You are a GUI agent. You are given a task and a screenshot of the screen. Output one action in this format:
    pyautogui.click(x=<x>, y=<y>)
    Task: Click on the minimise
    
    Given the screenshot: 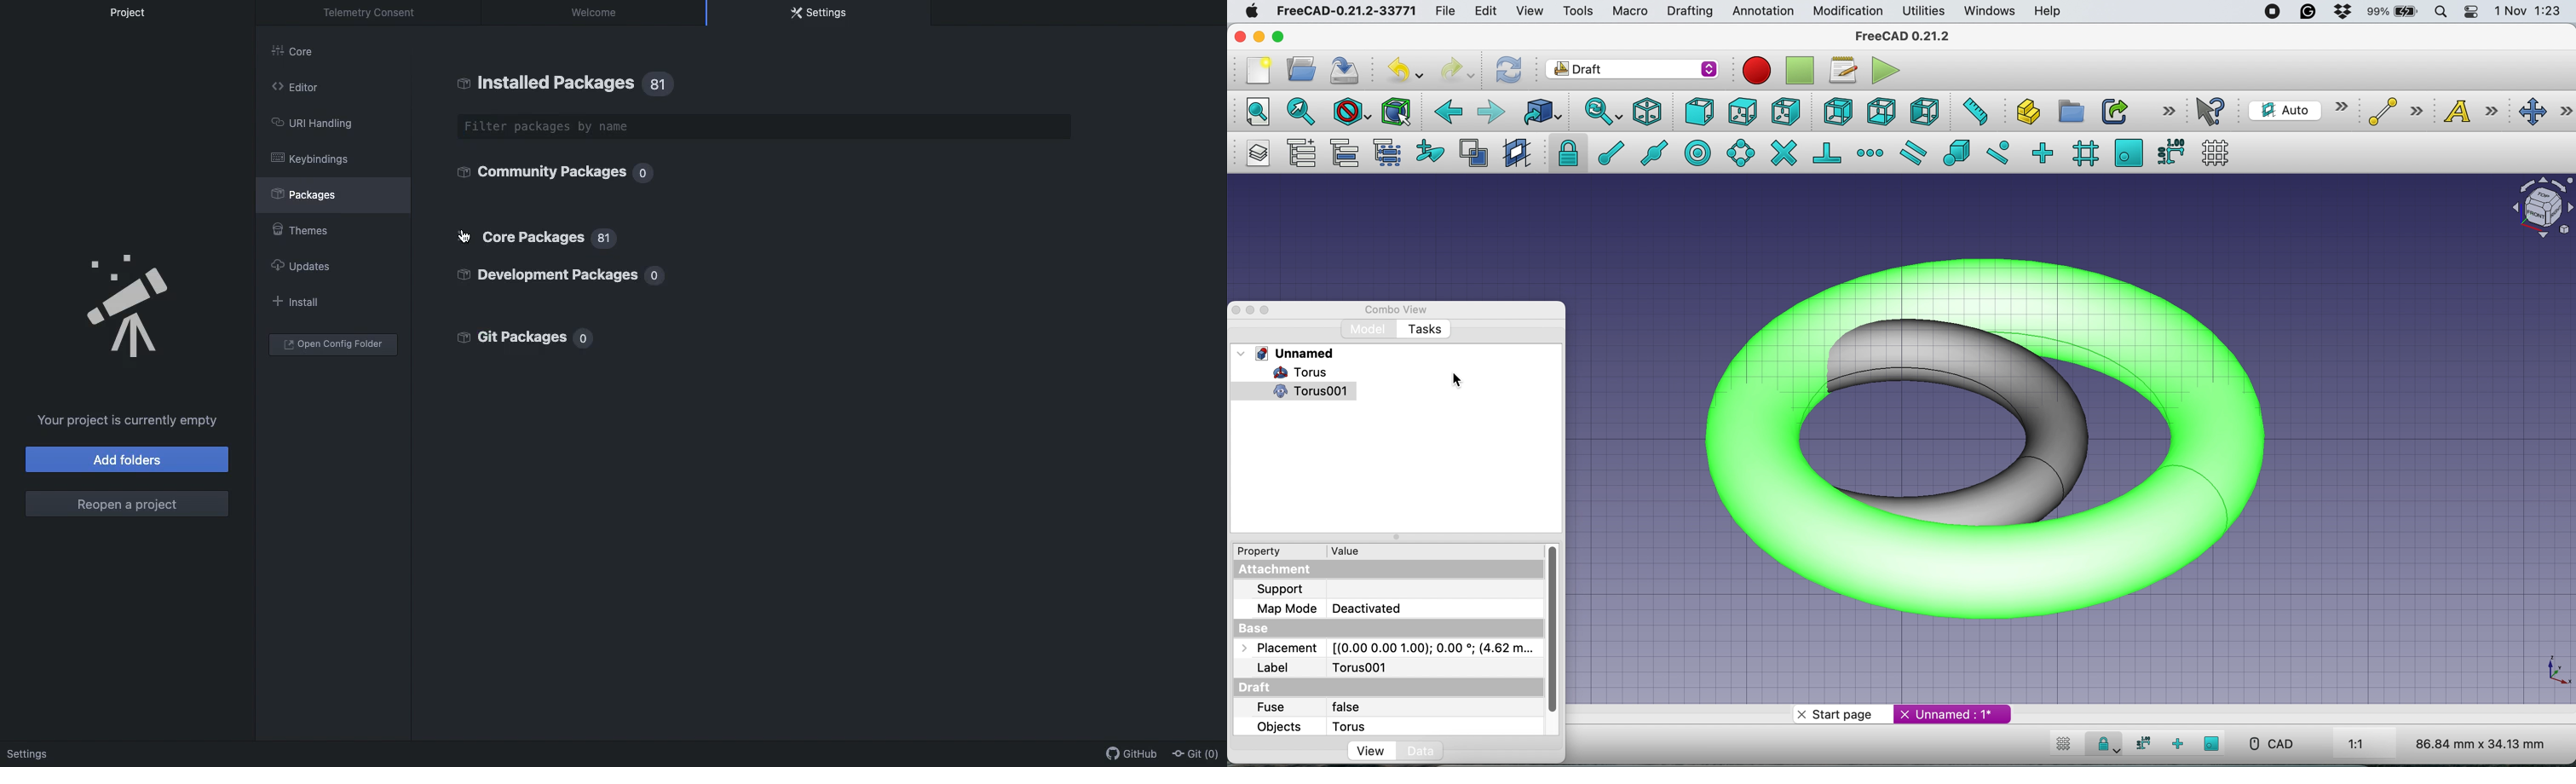 What is the action you would take?
    pyautogui.click(x=1258, y=34)
    